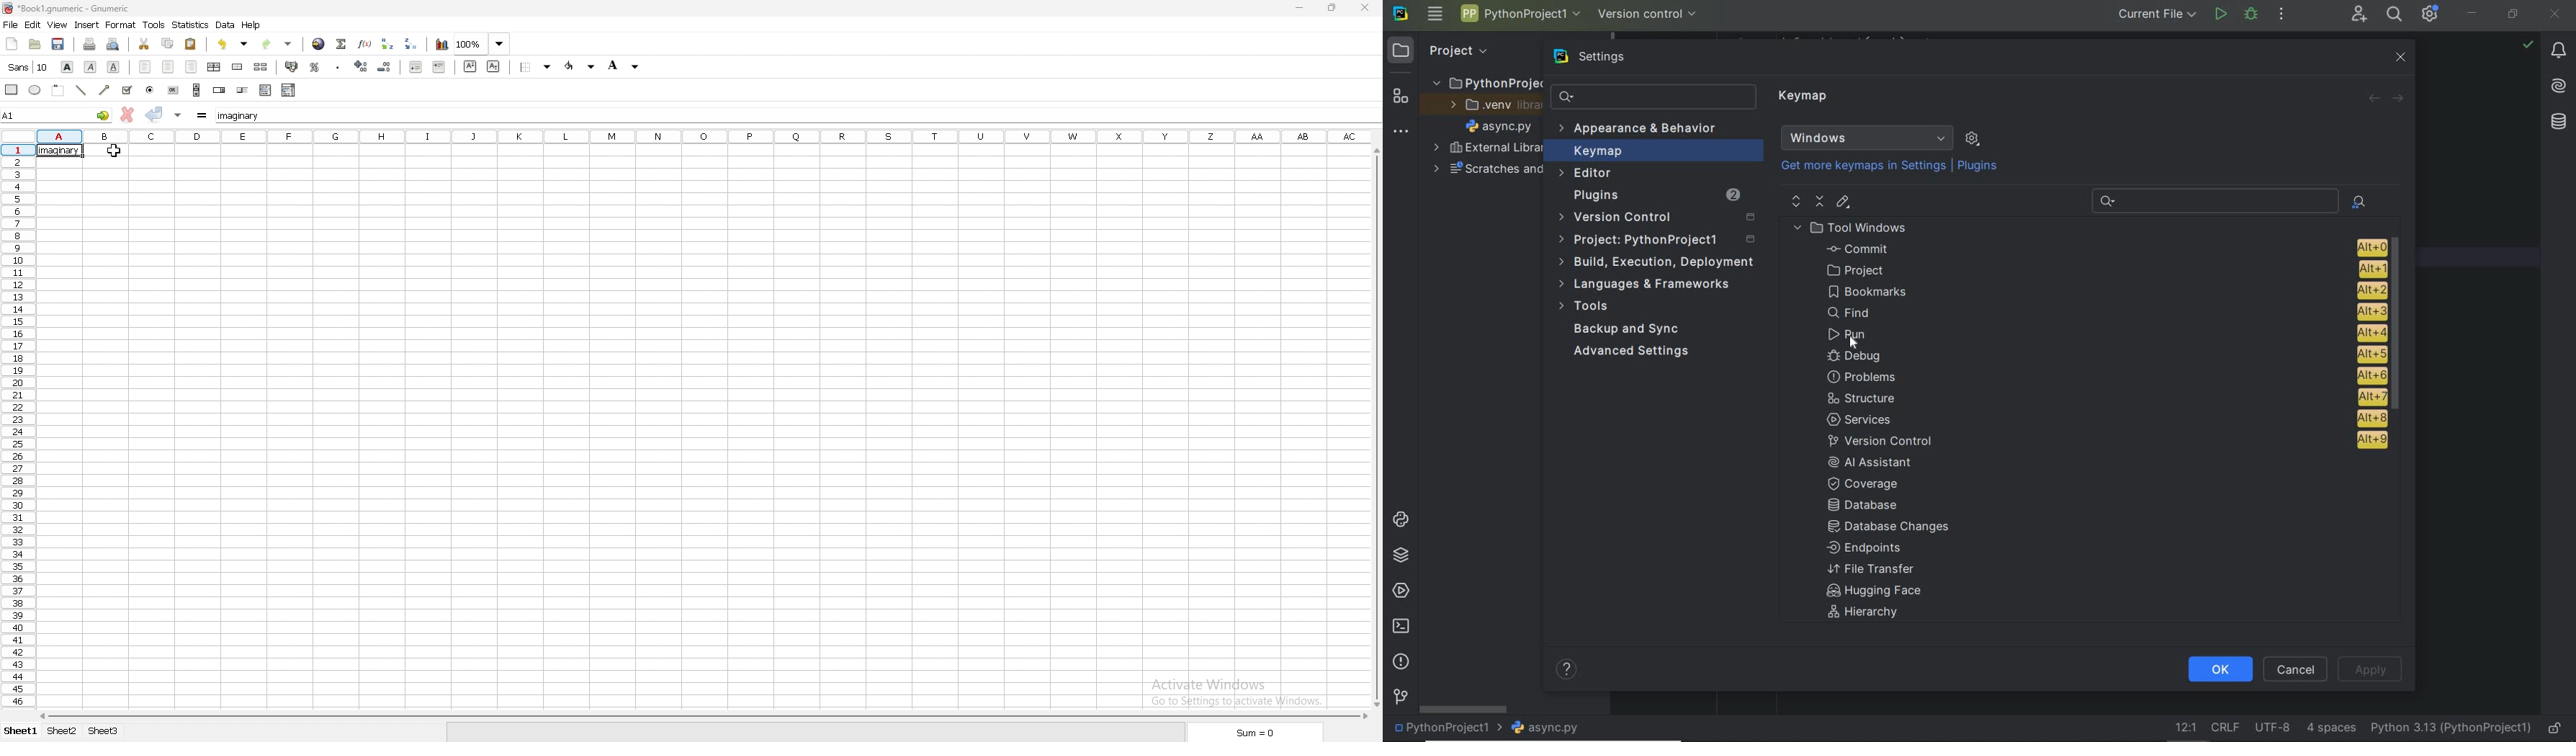  I want to click on cut, so click(144, 44).